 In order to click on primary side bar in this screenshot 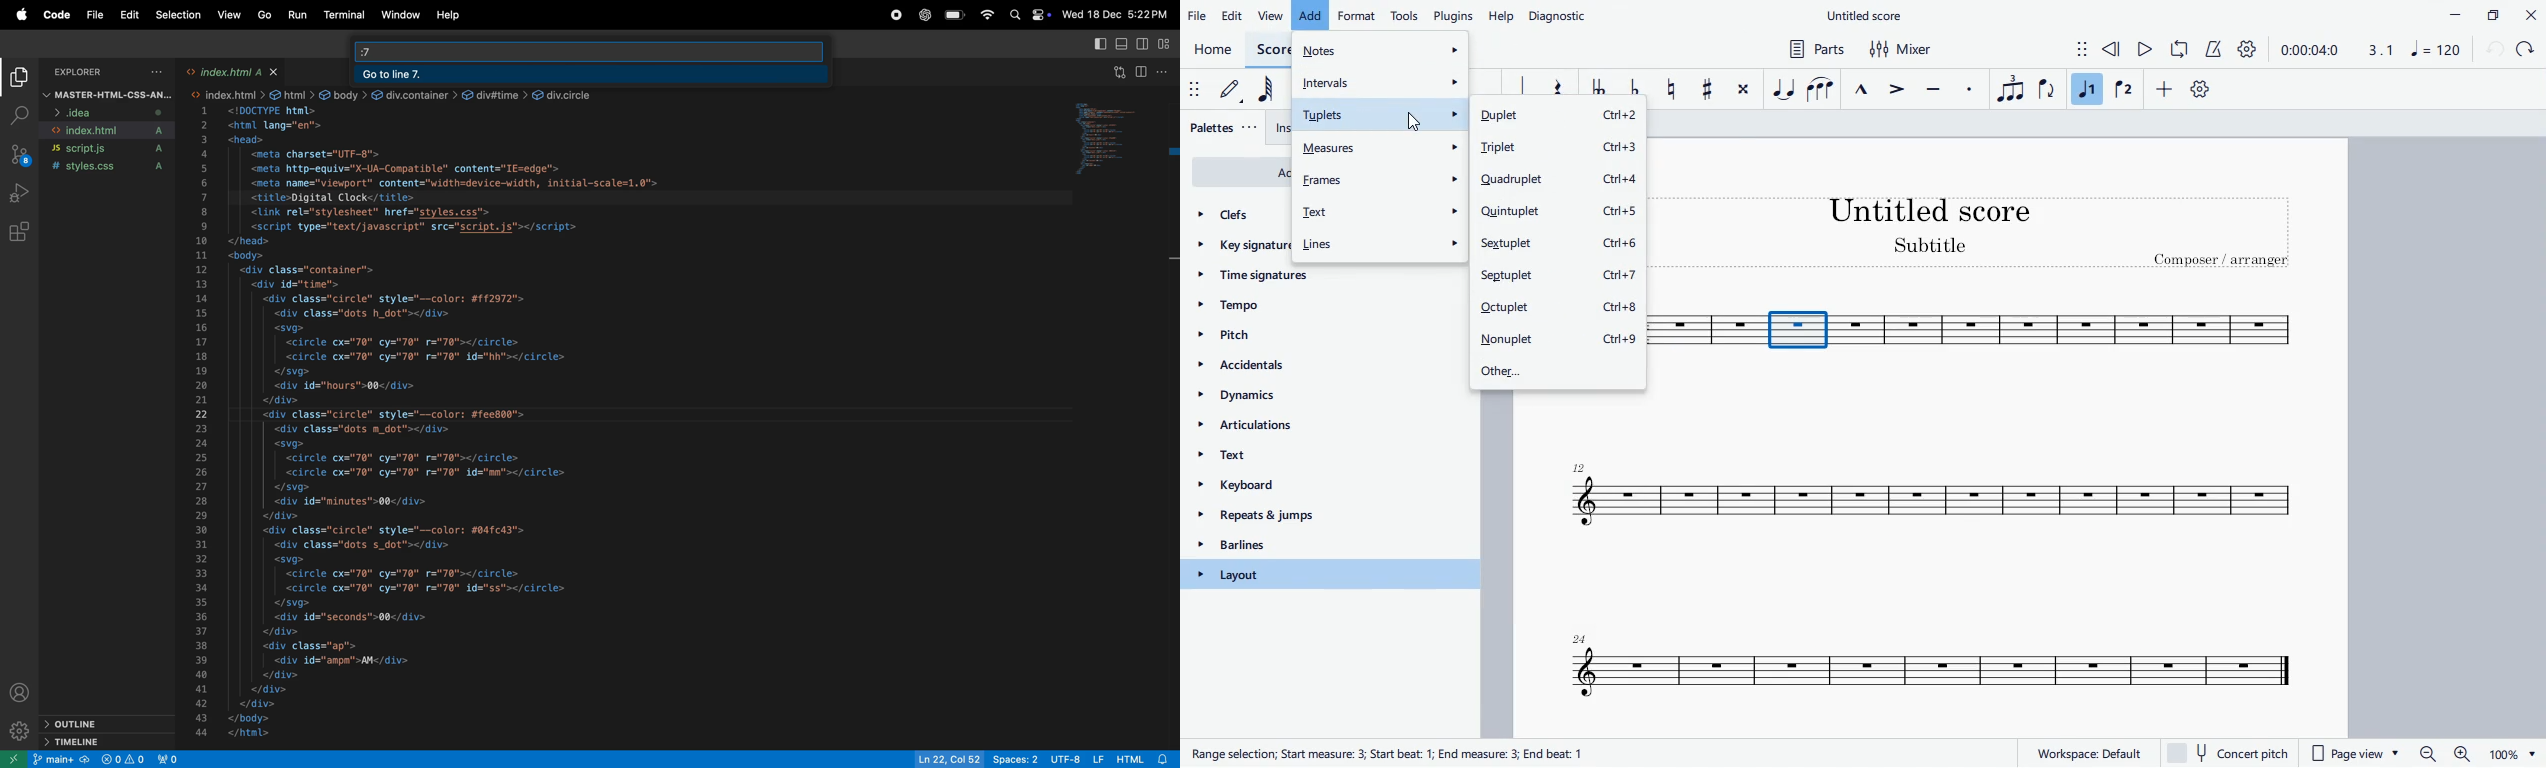, I will do `click(1099, 45)`.